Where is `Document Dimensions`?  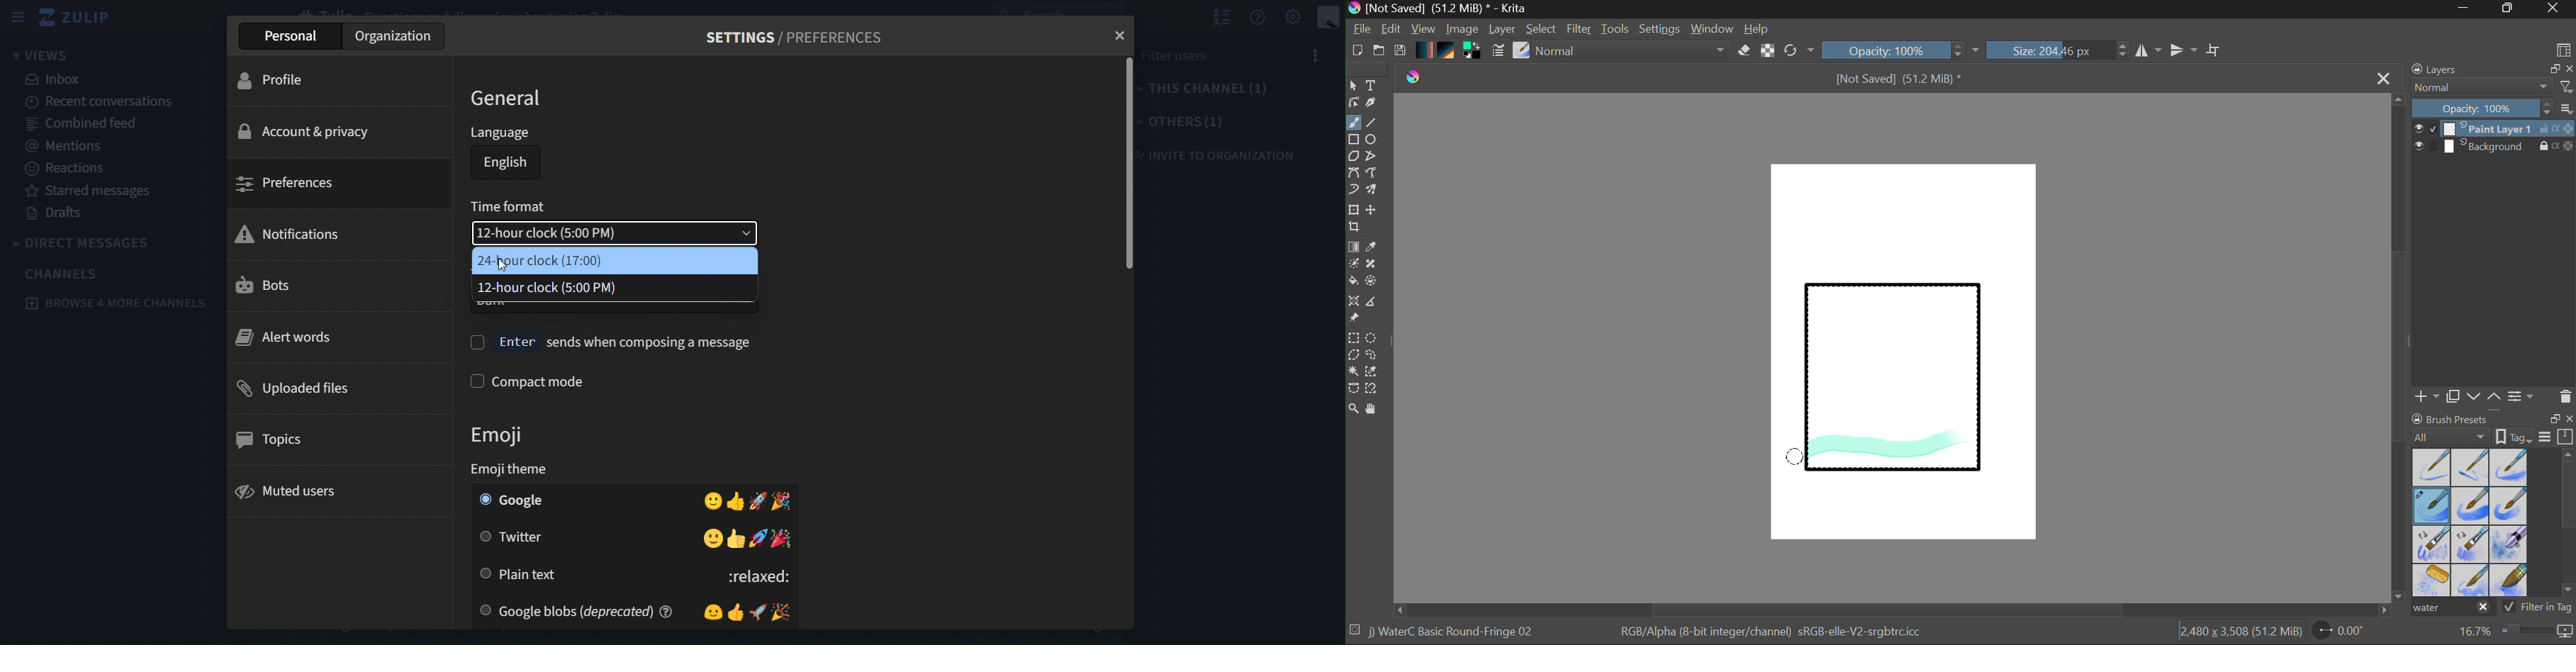
Document Dimensions is located at coordinates (2241, 633).